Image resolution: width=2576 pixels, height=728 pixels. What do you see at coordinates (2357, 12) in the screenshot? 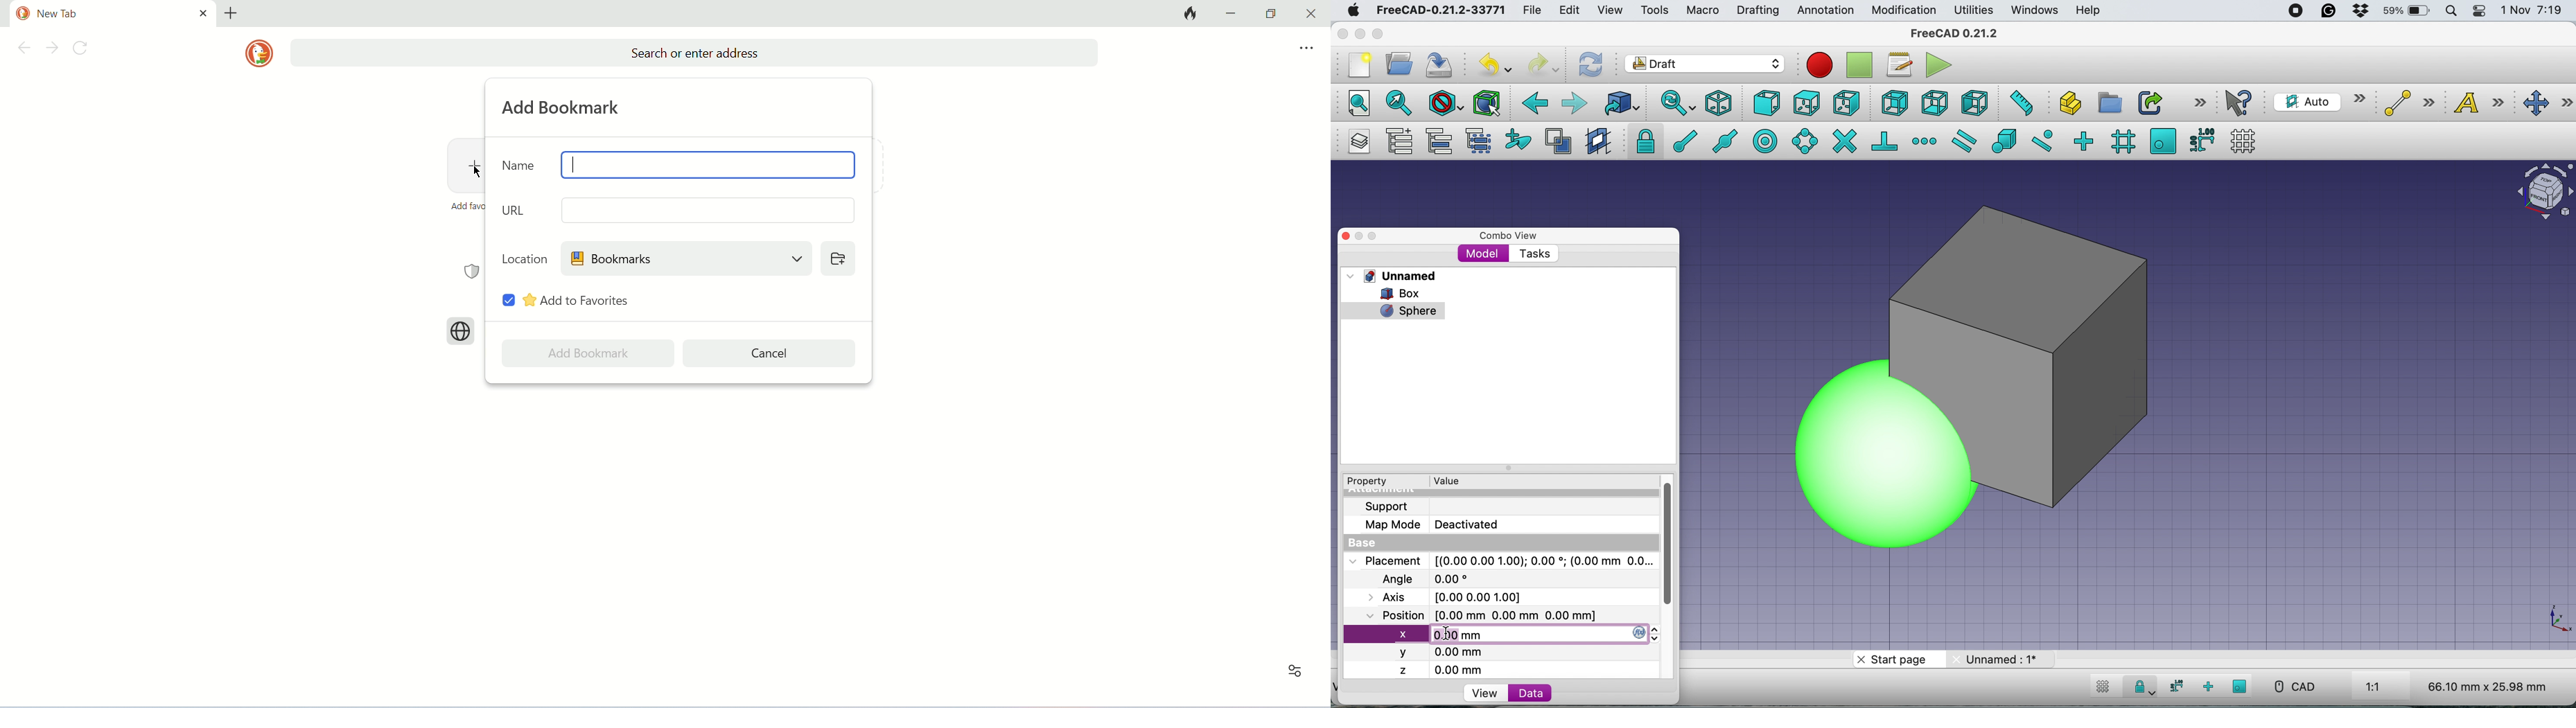
I see `dropbox` at bounding box center [2357, 12].